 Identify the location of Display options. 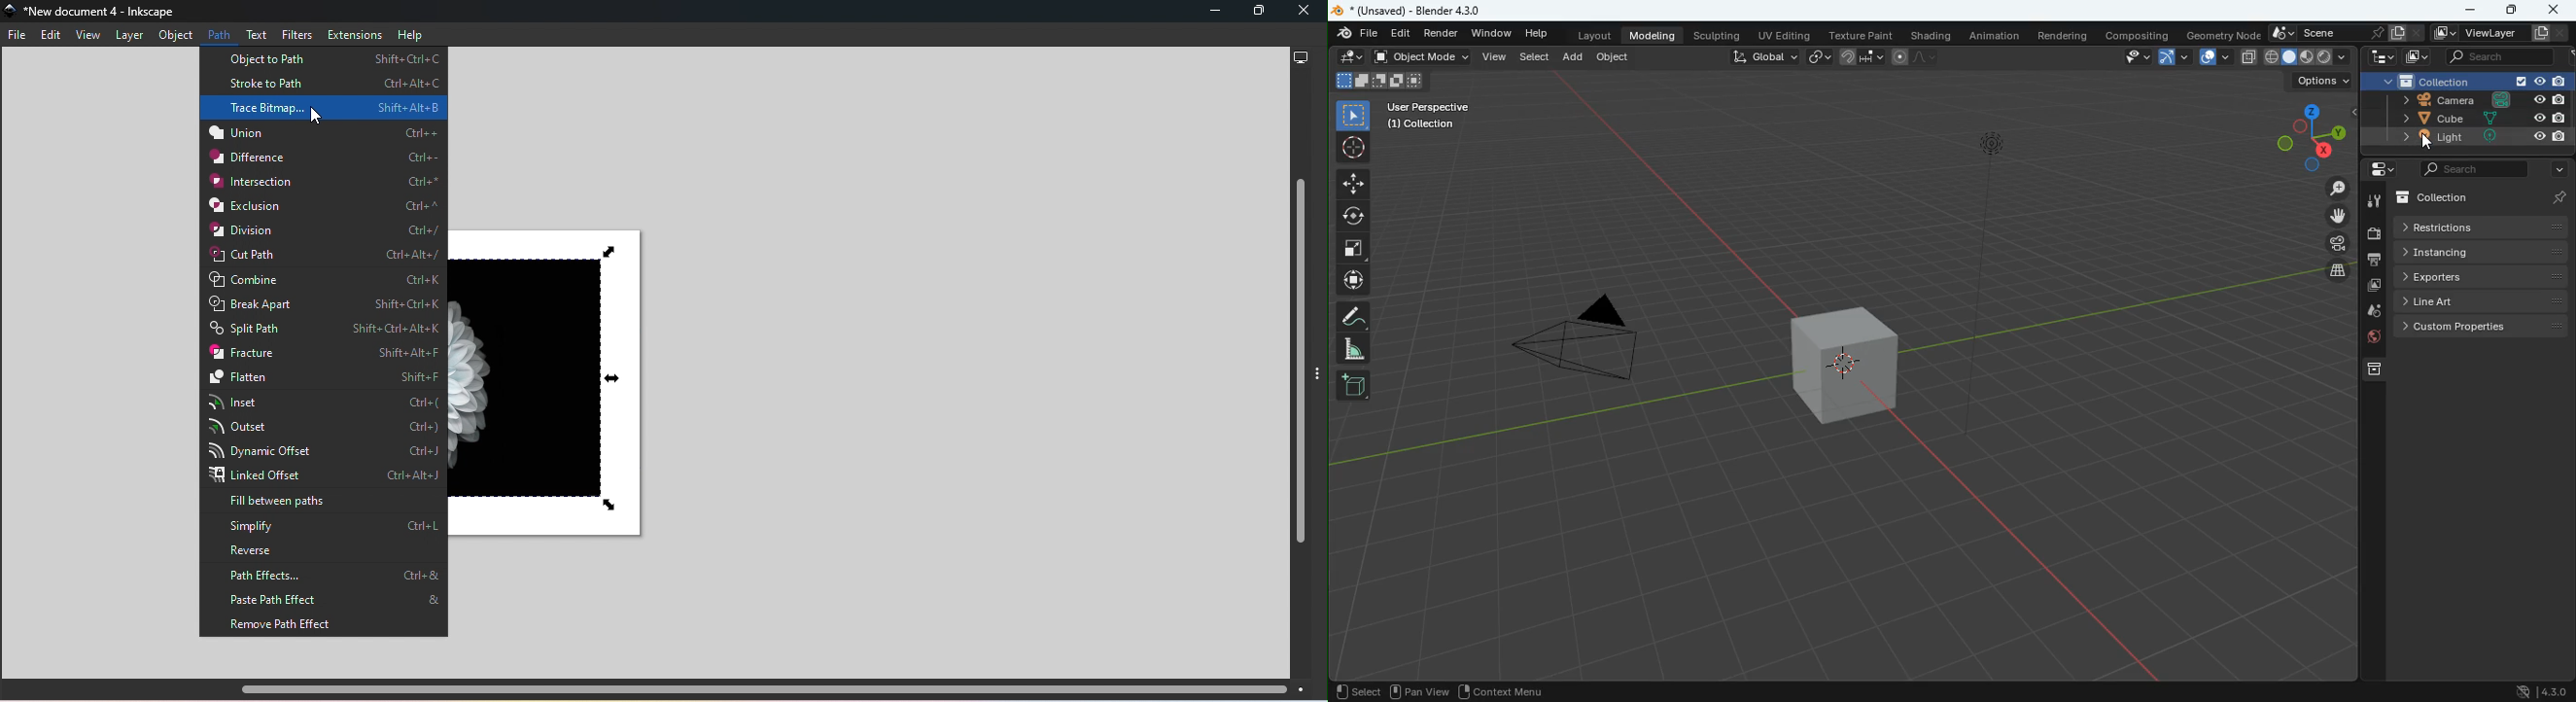
(1301, 56).